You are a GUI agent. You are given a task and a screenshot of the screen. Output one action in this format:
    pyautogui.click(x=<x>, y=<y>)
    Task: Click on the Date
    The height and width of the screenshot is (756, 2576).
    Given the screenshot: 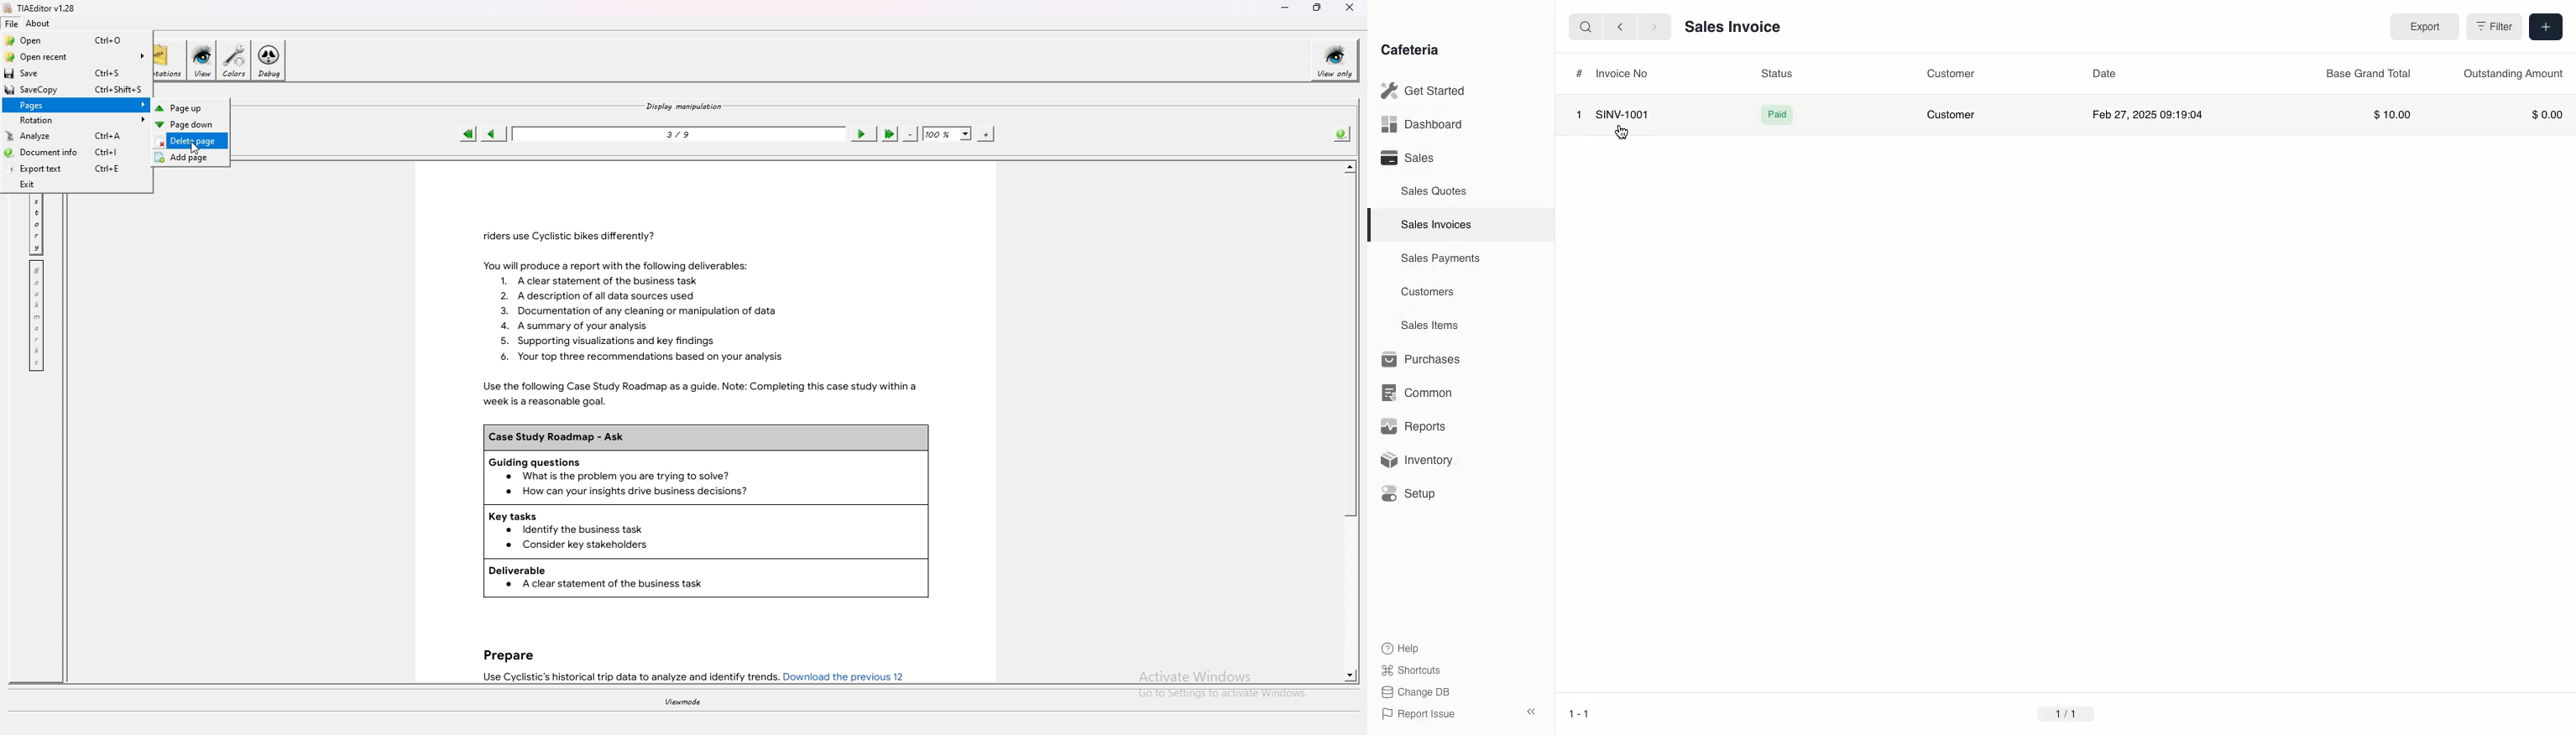 What is the action you would take?
    pyautogui.click(x=2107, y=72)
    